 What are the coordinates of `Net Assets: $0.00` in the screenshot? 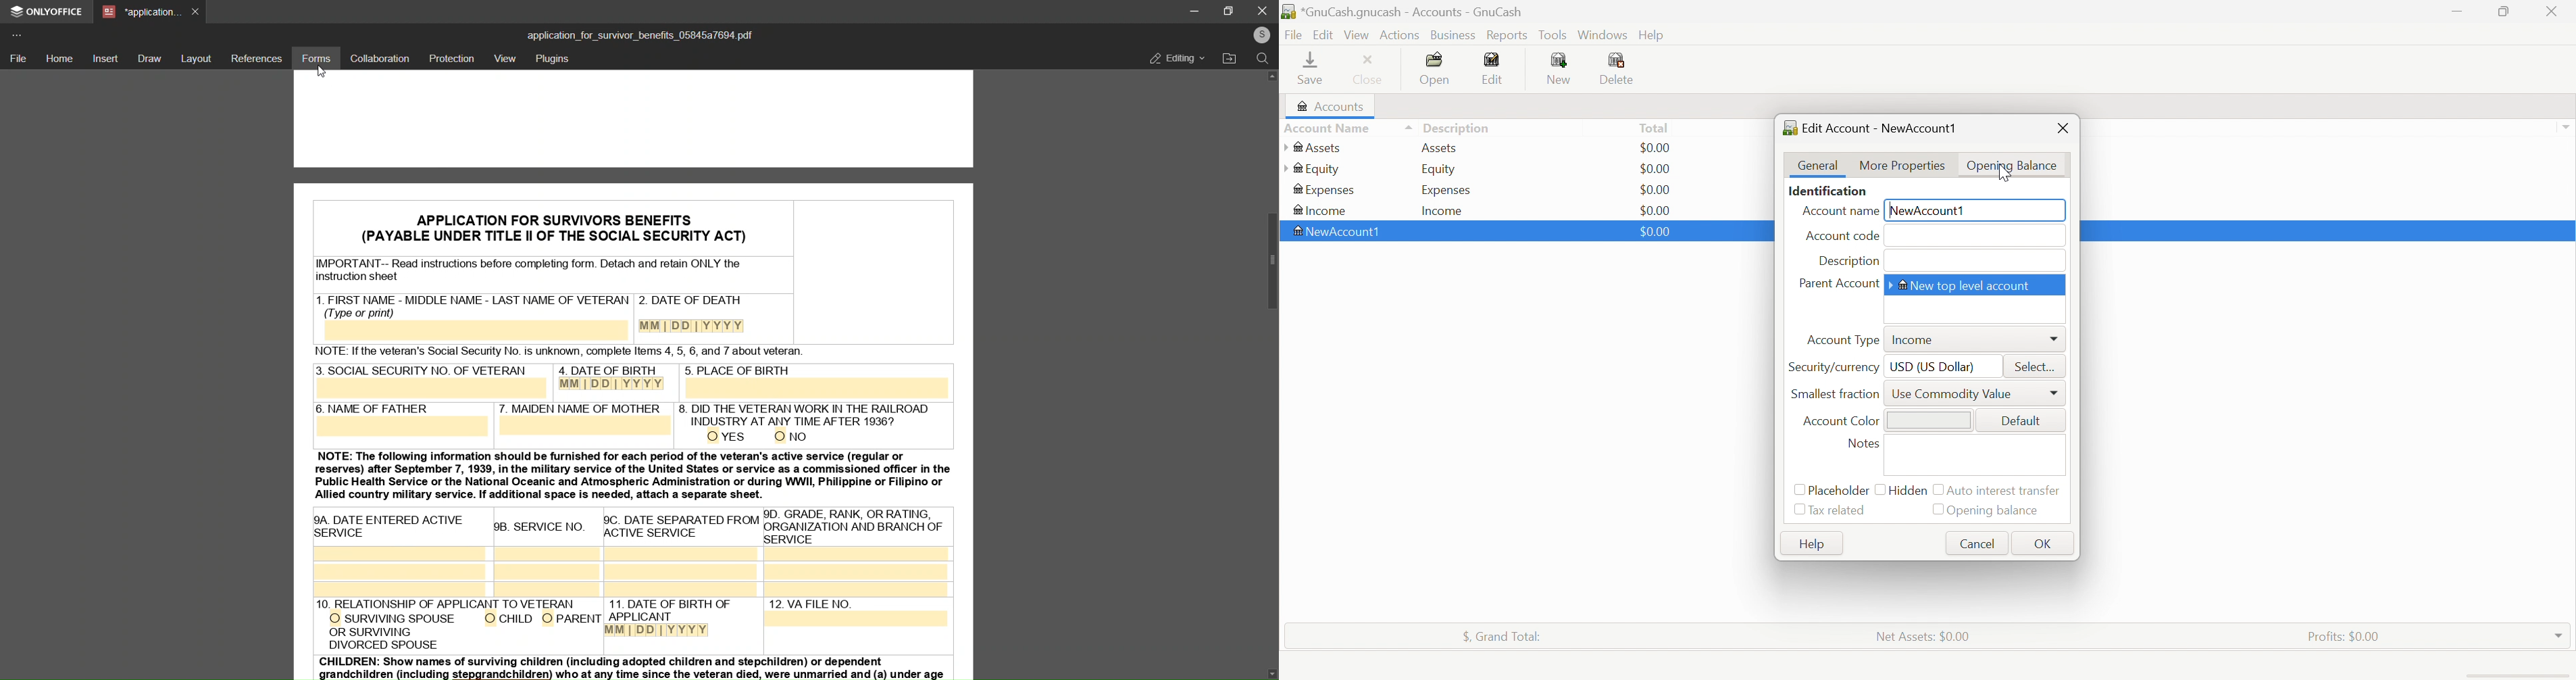 It's located at (1923, 636).